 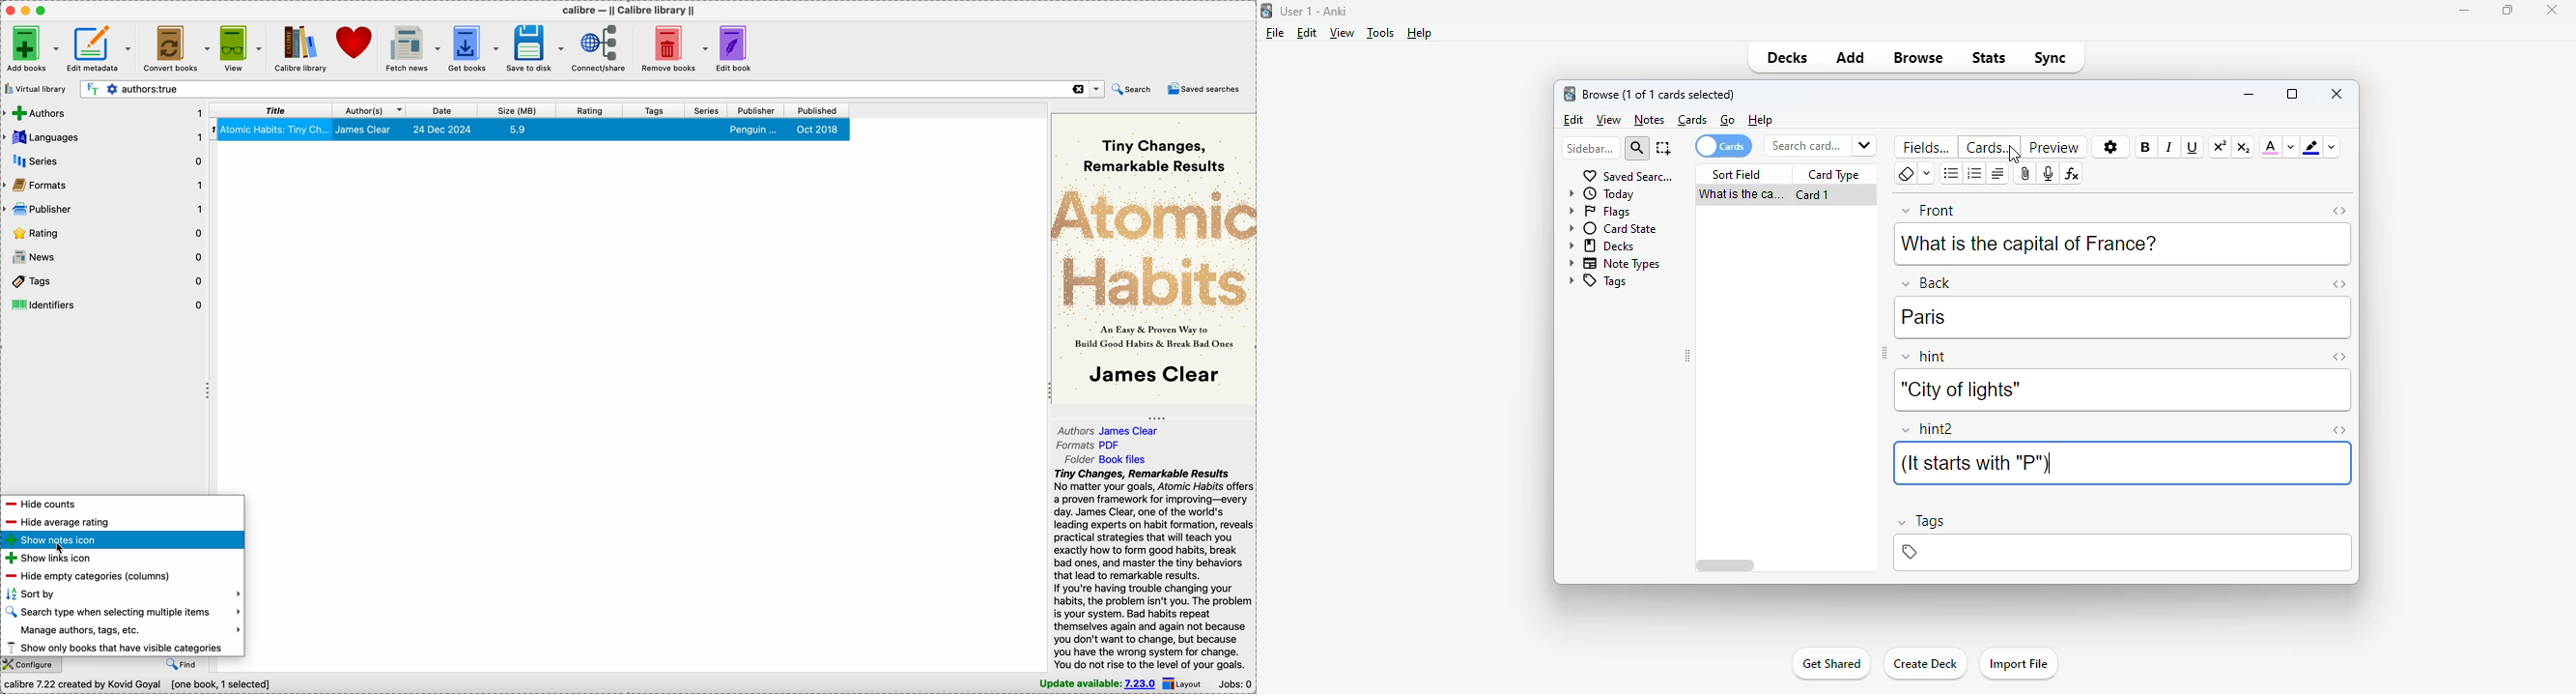 What do you see at coordinates (2121, 553) in the screenshot?
I see `tags` at bounding box center [2121, 553].